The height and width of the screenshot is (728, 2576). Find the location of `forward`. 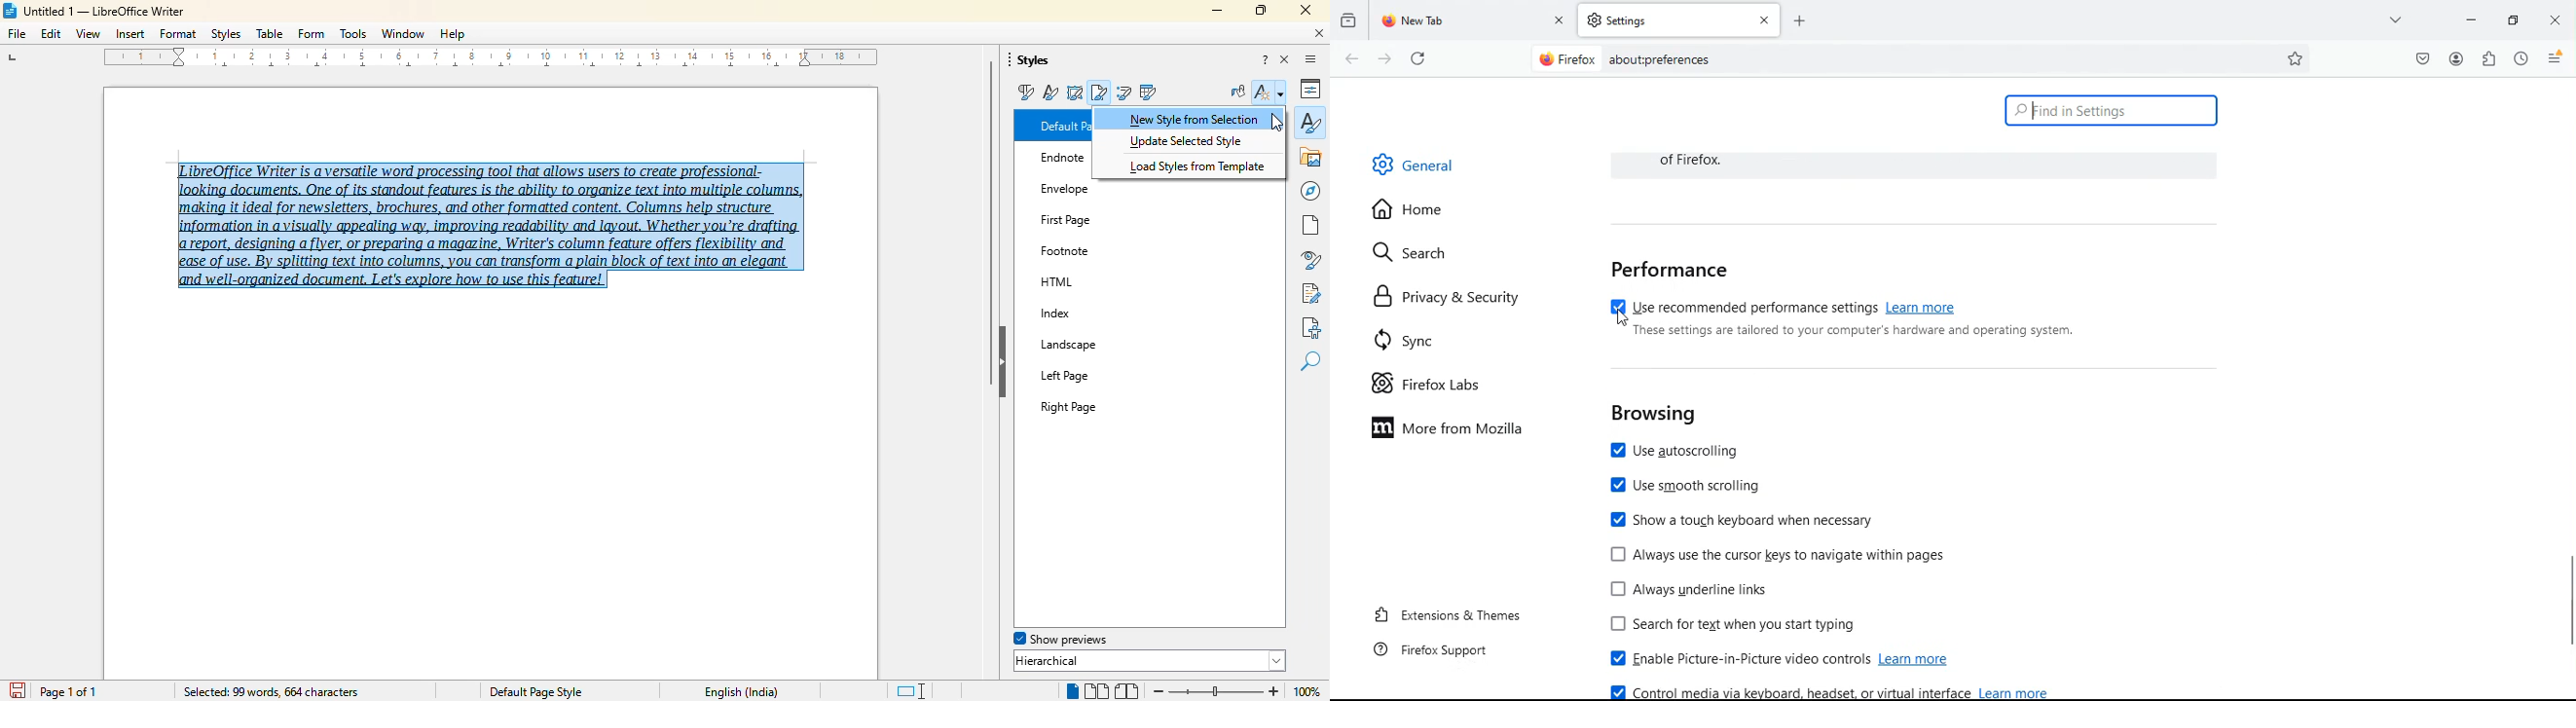

forward is located at coordinates (1384, 58).